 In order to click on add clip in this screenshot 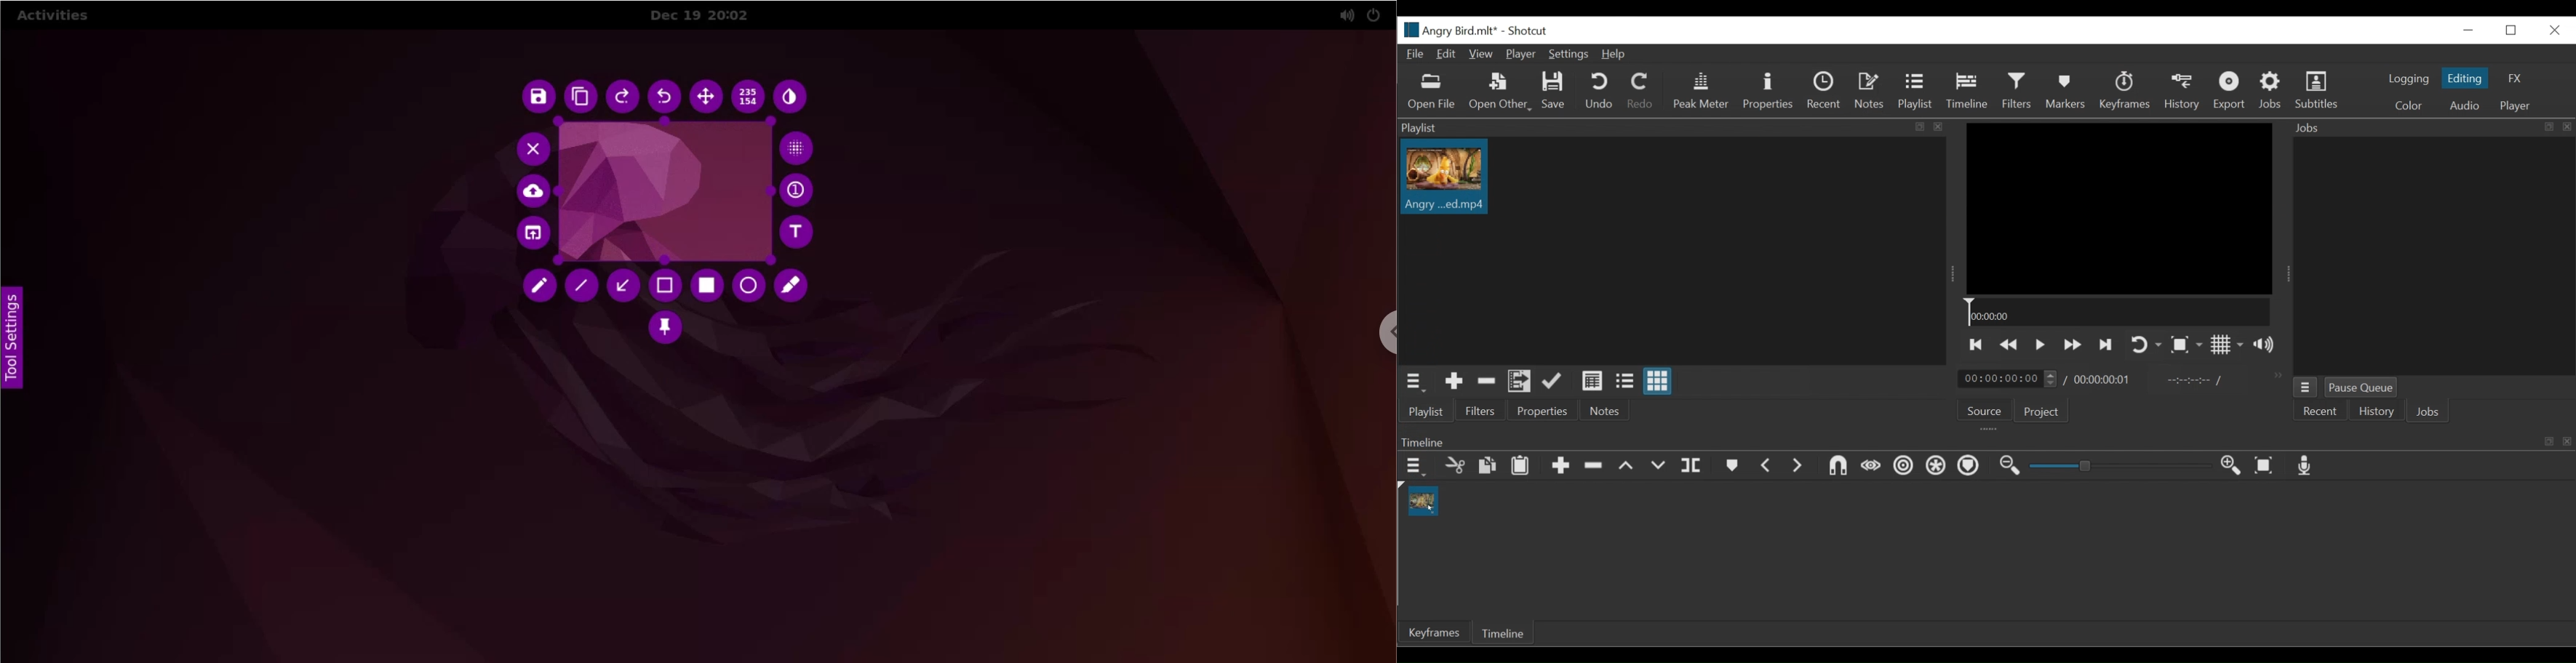, I will do `click(1561, 468)`.